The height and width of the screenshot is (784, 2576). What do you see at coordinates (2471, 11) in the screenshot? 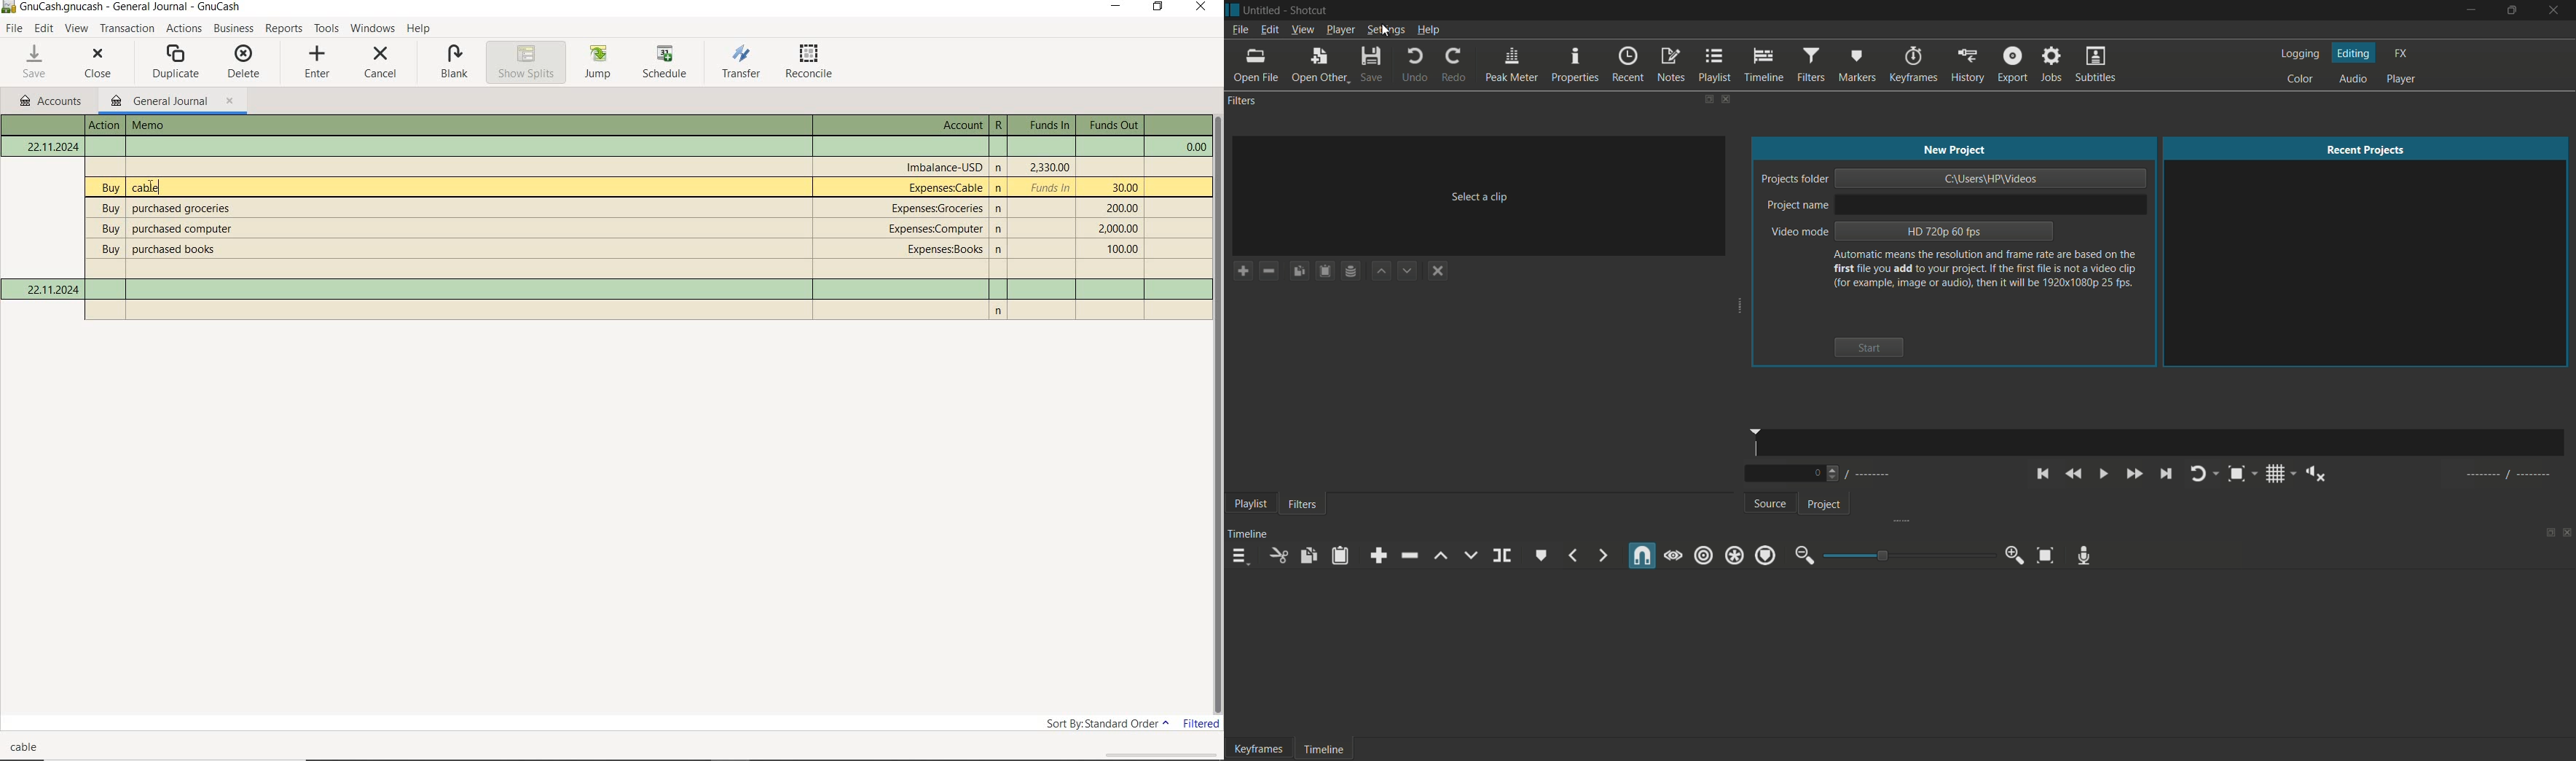
I see `minimize` at bounding box center [2471, 11].